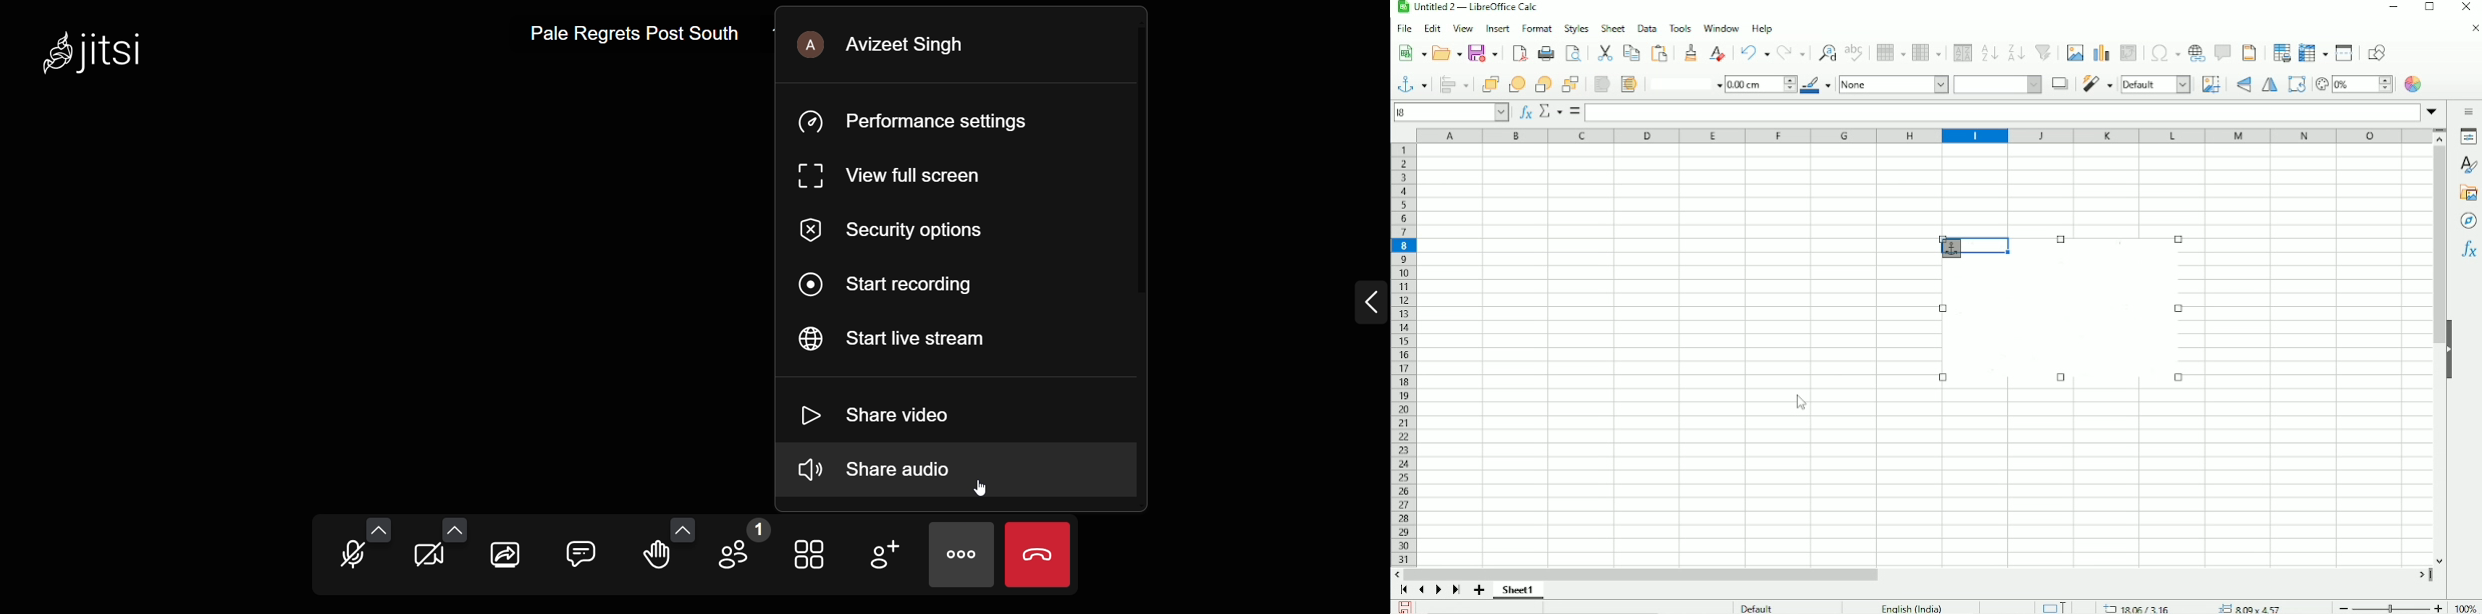 Image resolution: width=2492 pixels, height=616 pixels. What do you see at coordinates (1756, 51) in the screenshot?
I see `undo` at bounding box center [1756, 51].